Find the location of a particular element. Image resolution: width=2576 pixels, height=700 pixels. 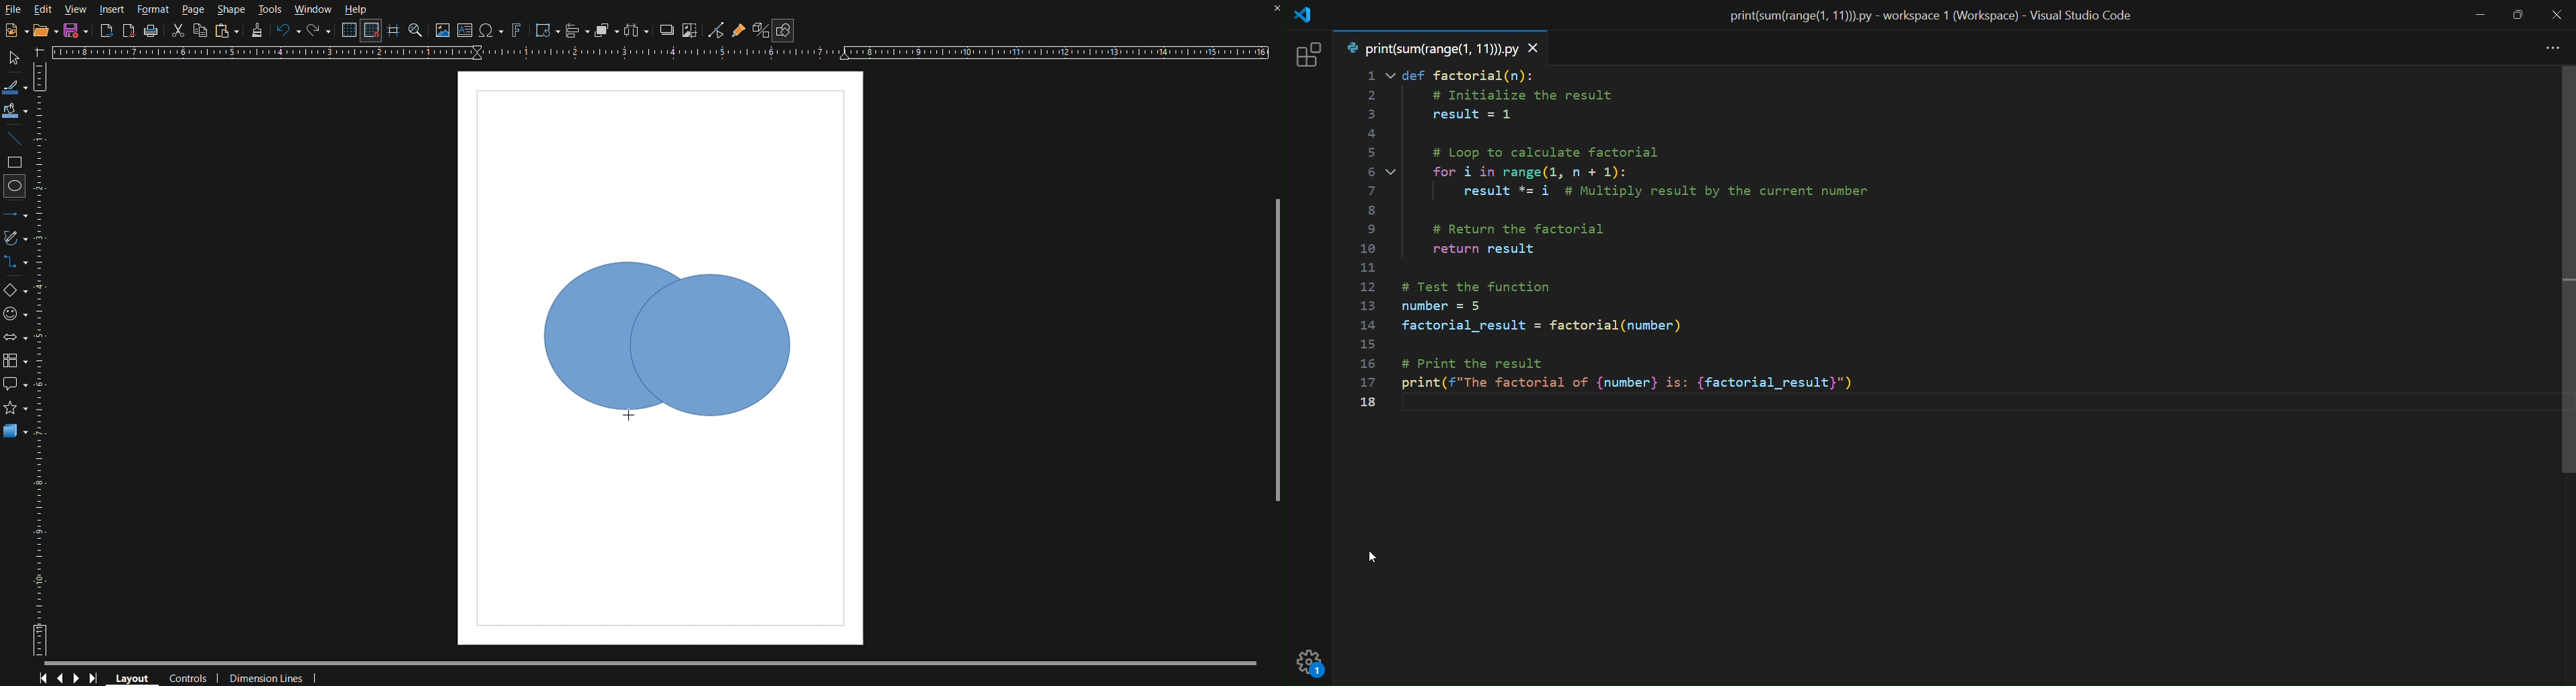

View is located at coordinates (75, 9).